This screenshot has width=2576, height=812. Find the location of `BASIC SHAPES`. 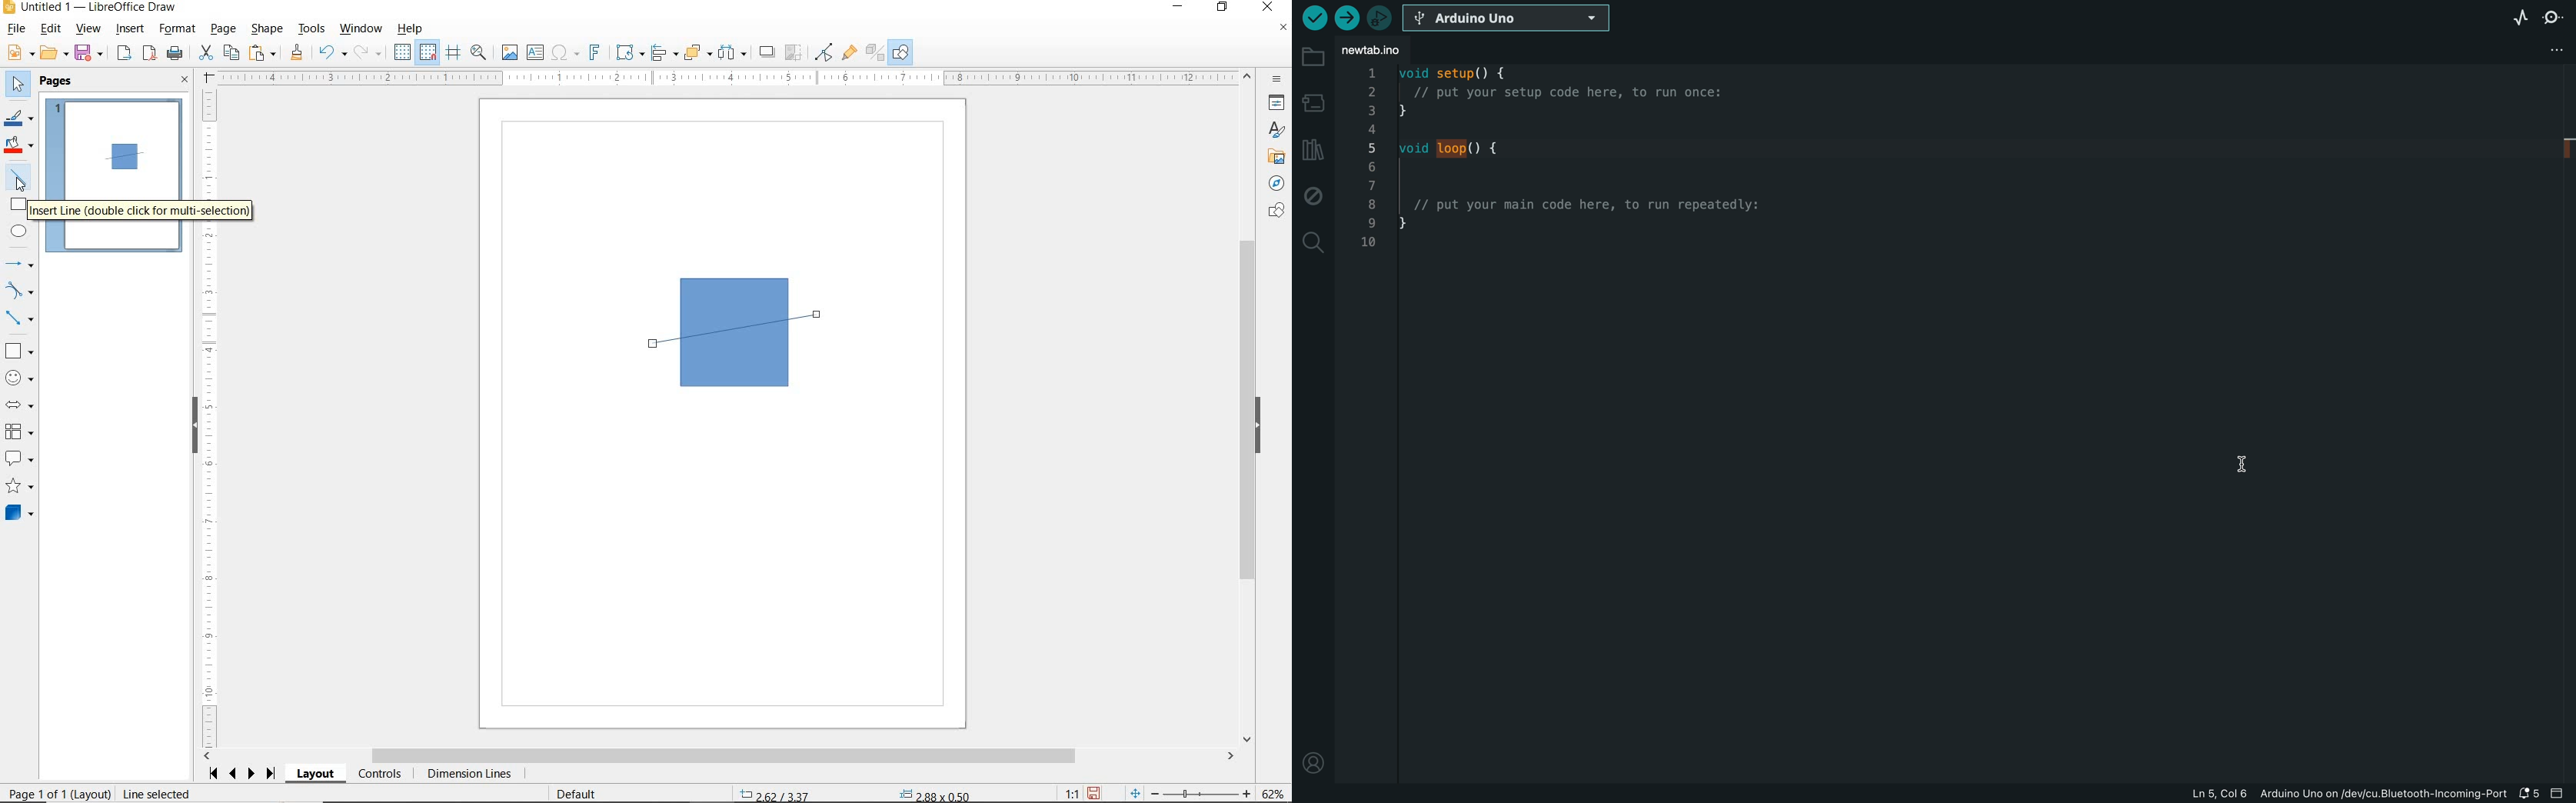

BASIC SHAPES is located at coordinates (18, 348).